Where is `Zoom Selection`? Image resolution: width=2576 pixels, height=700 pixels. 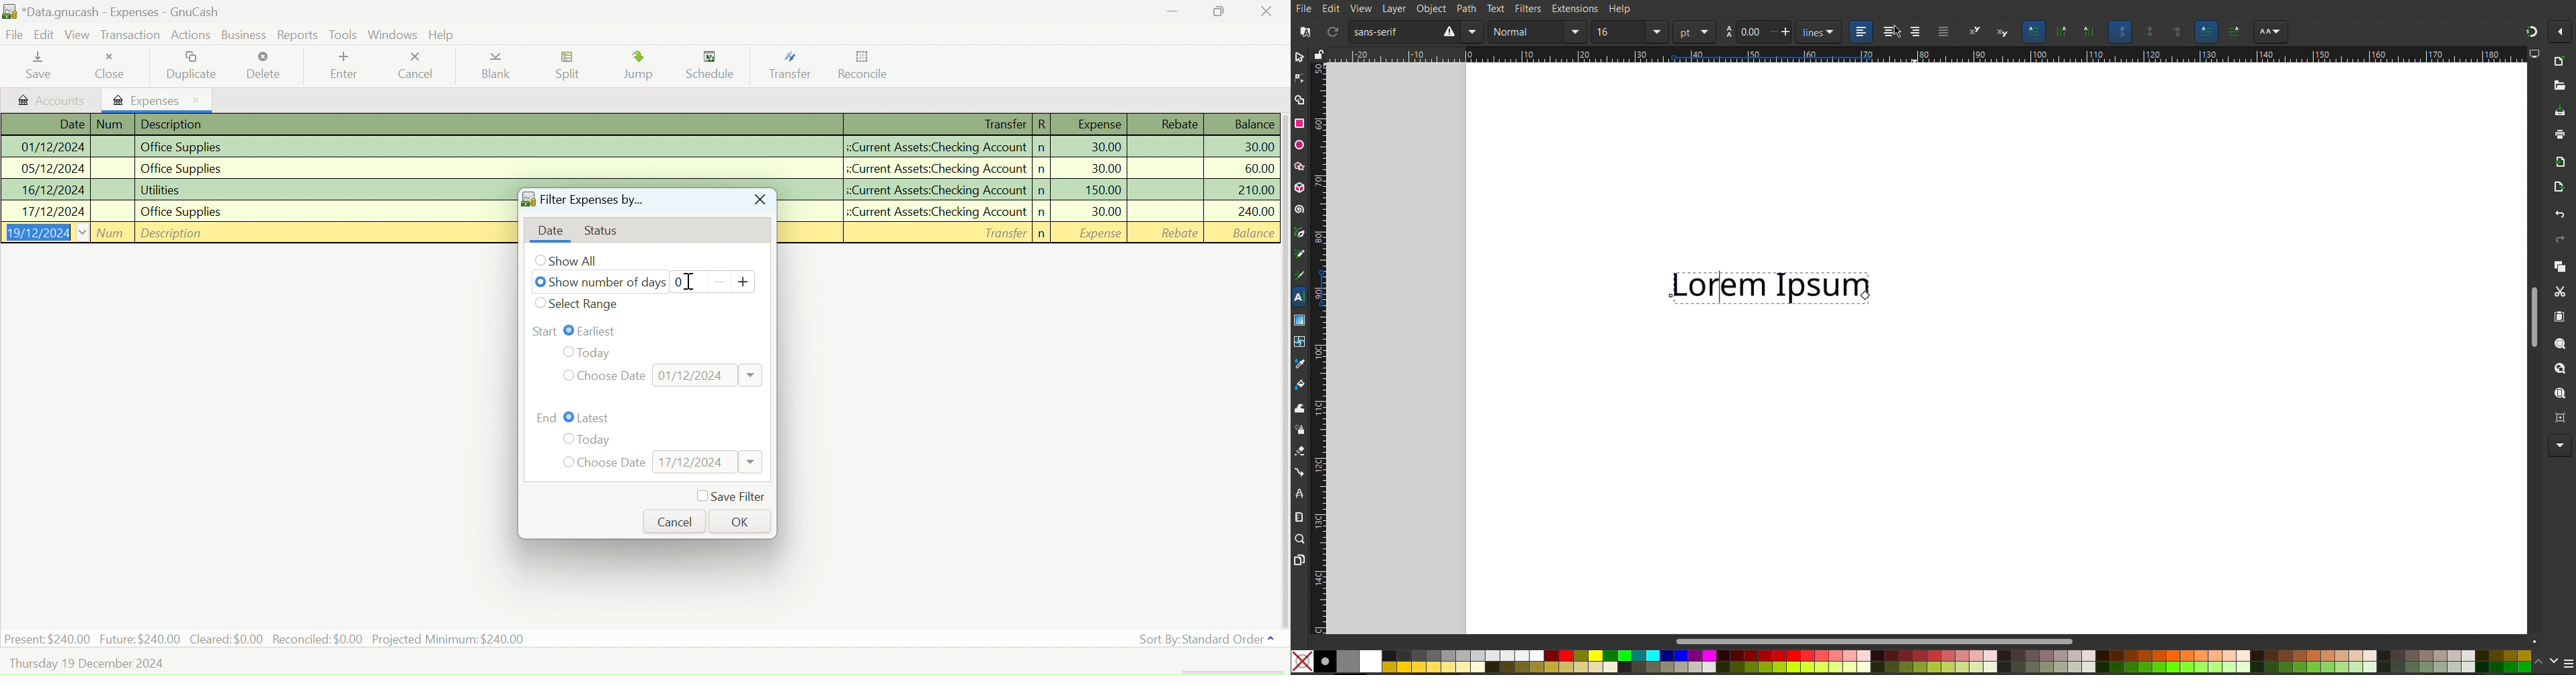 Zoom Selection is located at coordinates (2562, 344).